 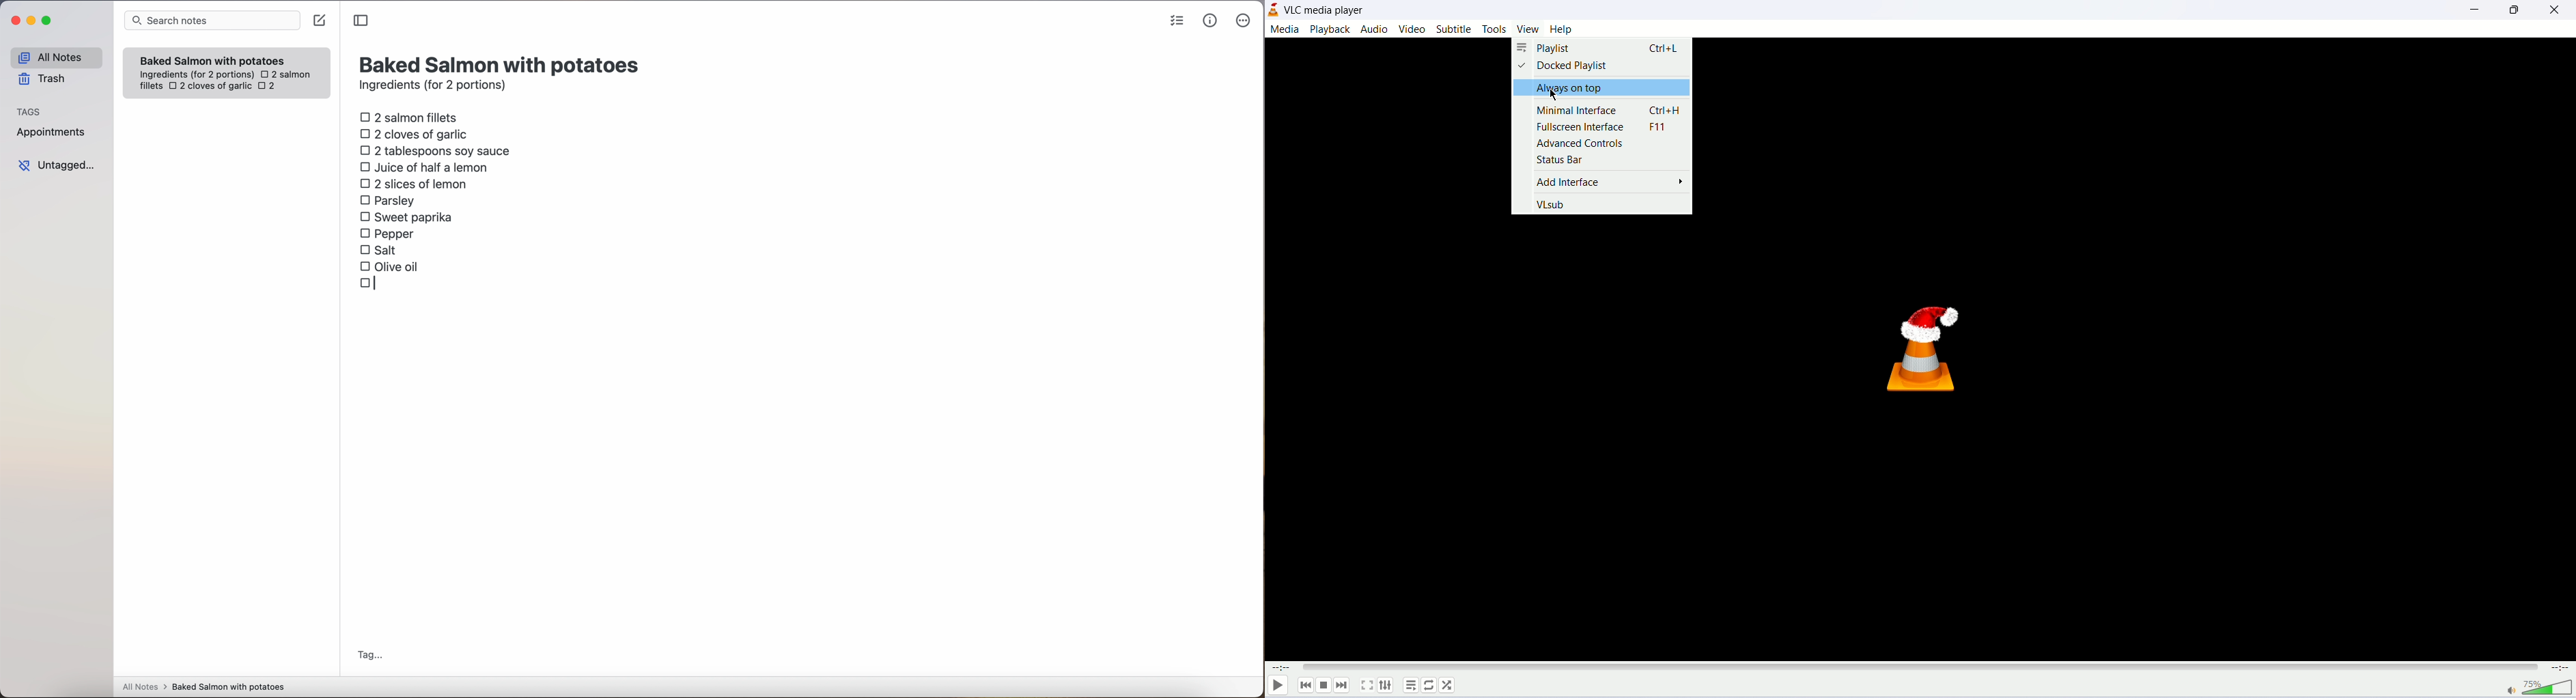 What do you see at coordinates (1388, 686) in the screenshot?
I see `extended settings` at bounding box center [1388, 686].